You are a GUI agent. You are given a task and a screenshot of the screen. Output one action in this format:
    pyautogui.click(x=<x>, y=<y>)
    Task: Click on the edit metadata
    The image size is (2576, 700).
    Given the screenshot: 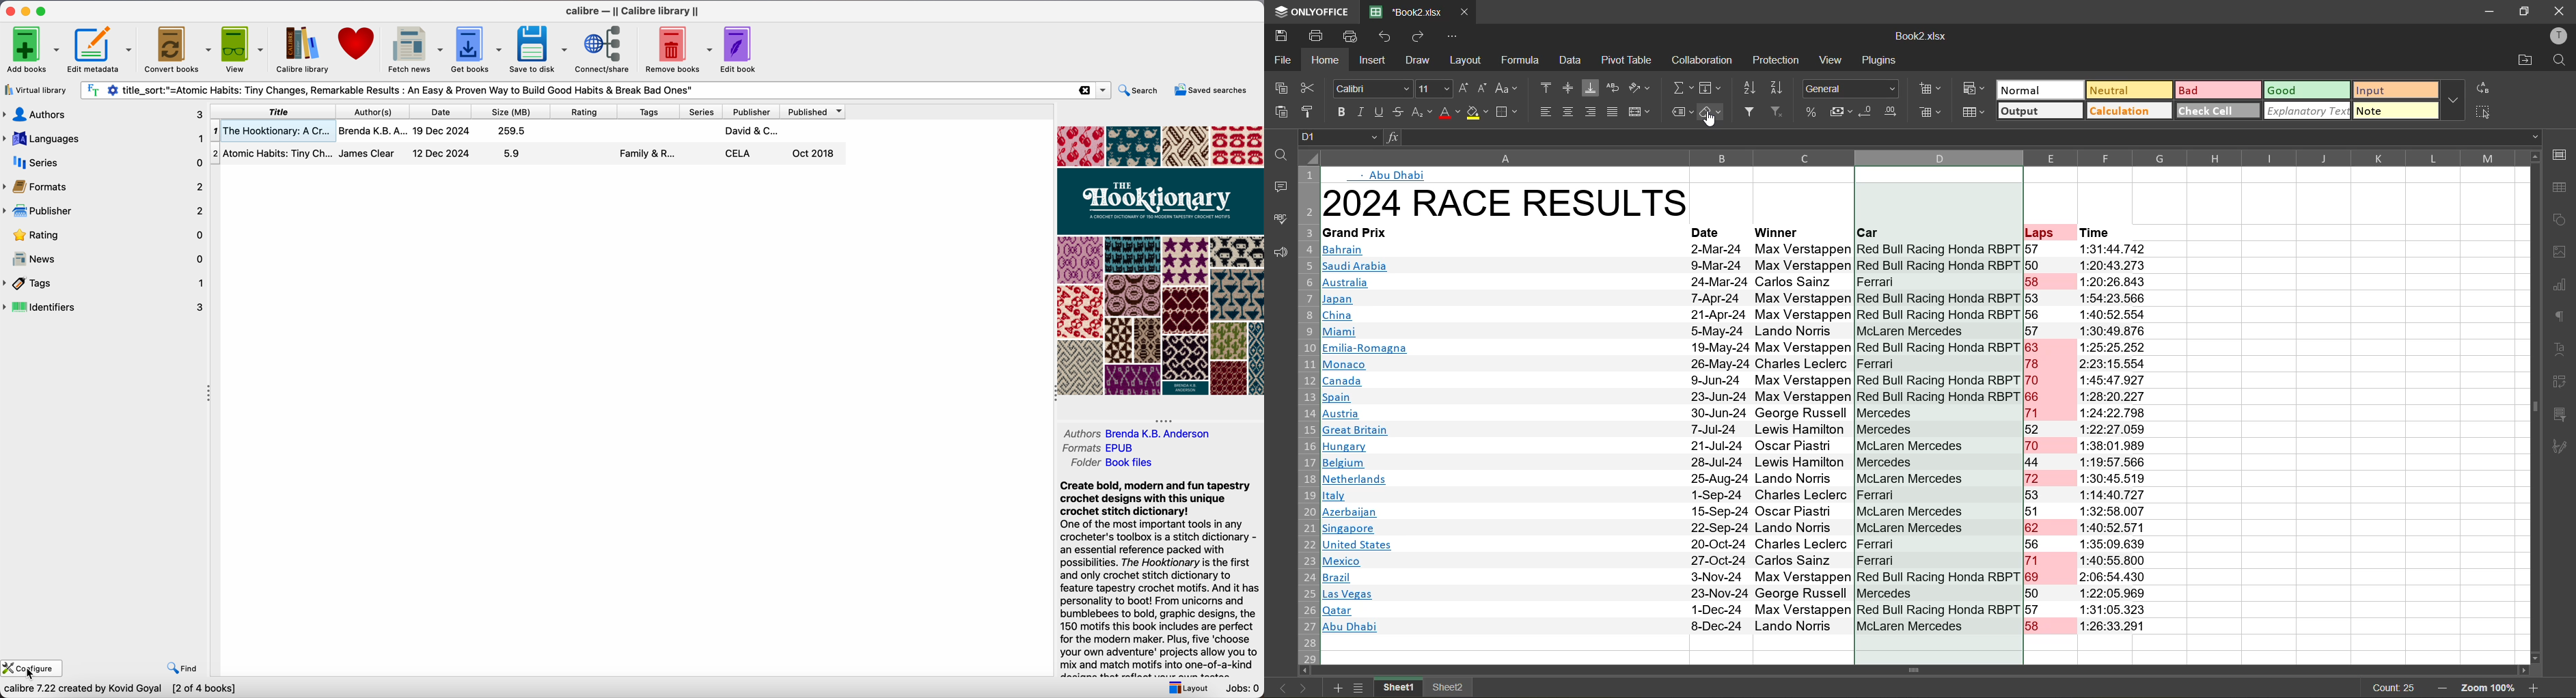 What is the action you would take?
    pyautogui.click(x=101, y=50)
    